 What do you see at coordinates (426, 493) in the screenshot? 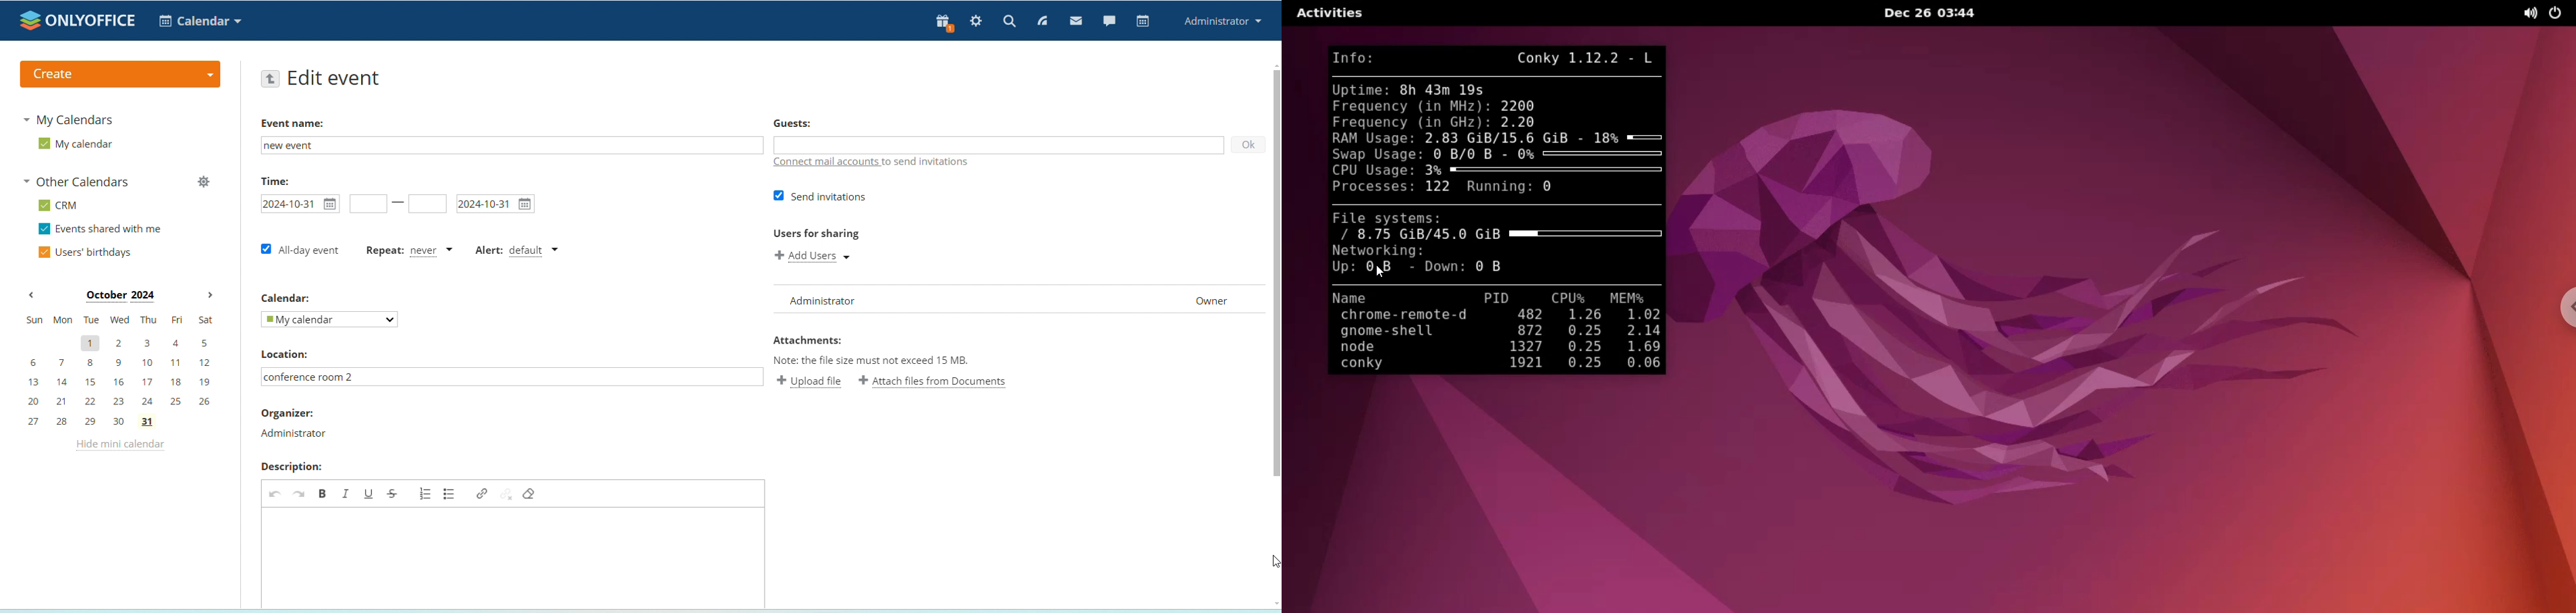
I see `add/remove numbered list` at bounding box center [426, 493].